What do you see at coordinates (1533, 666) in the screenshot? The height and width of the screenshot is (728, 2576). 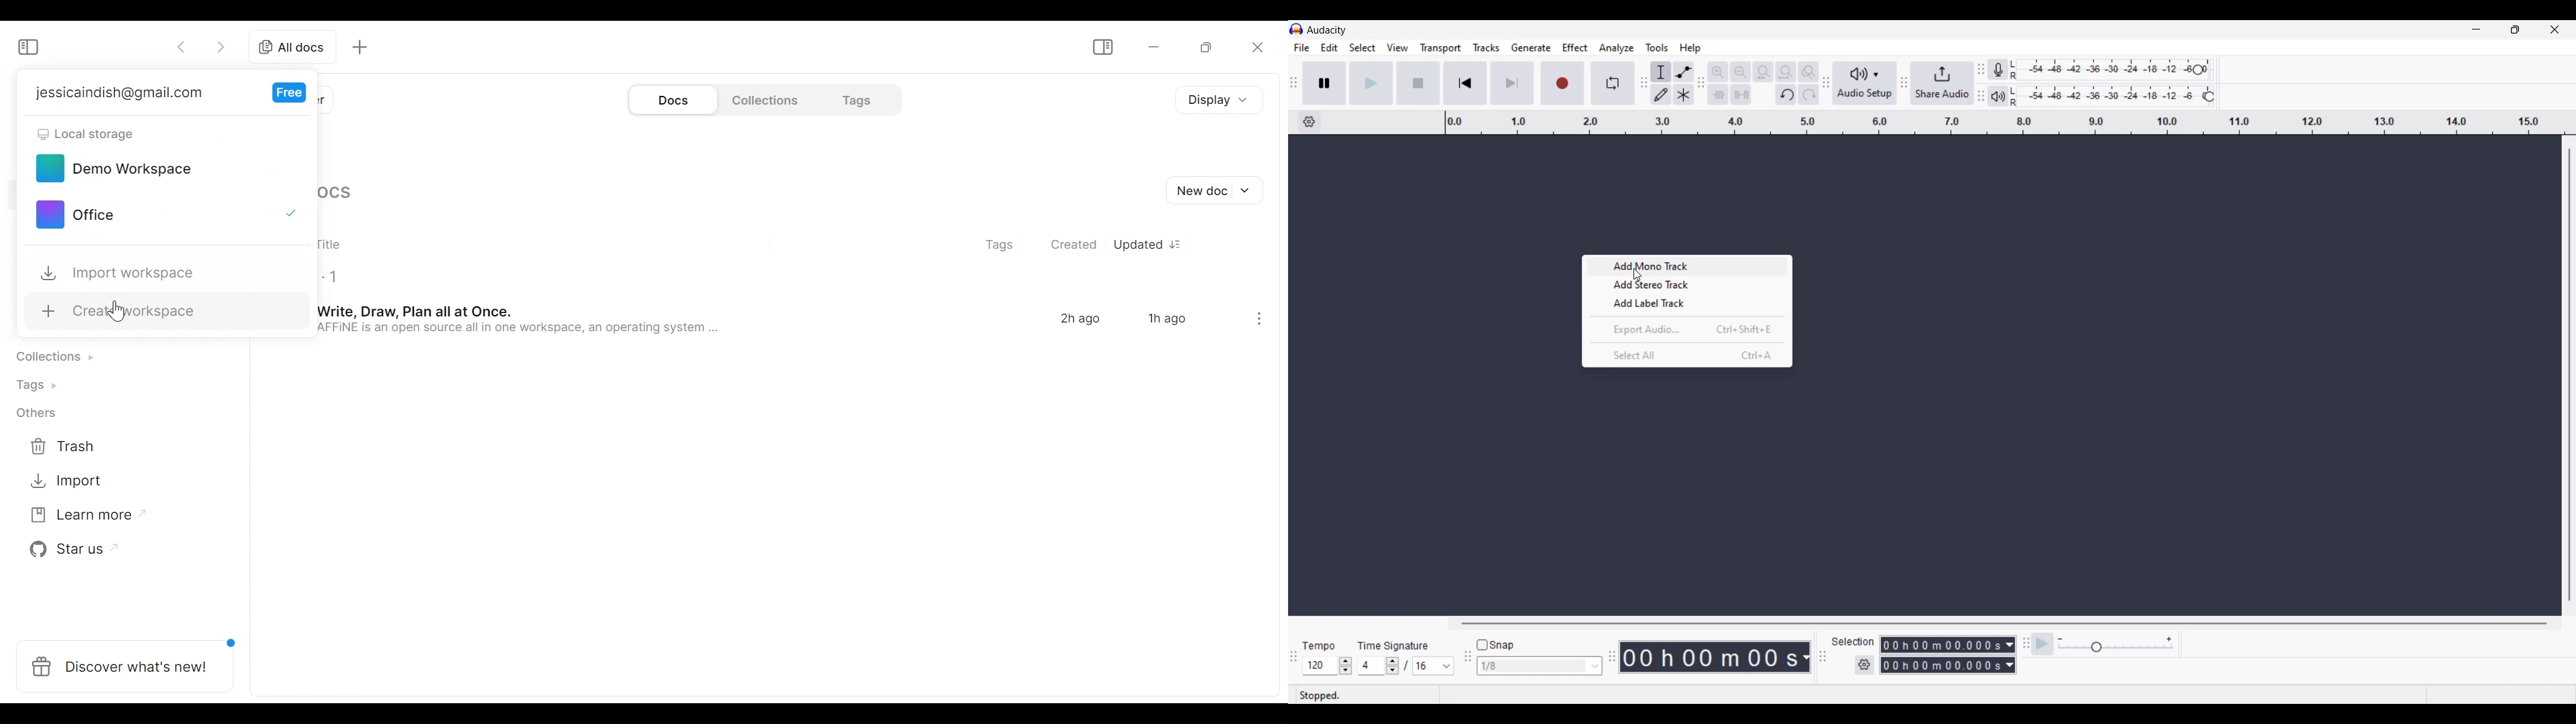 I see `Type in snap input` at bounding box center [1533, 666].